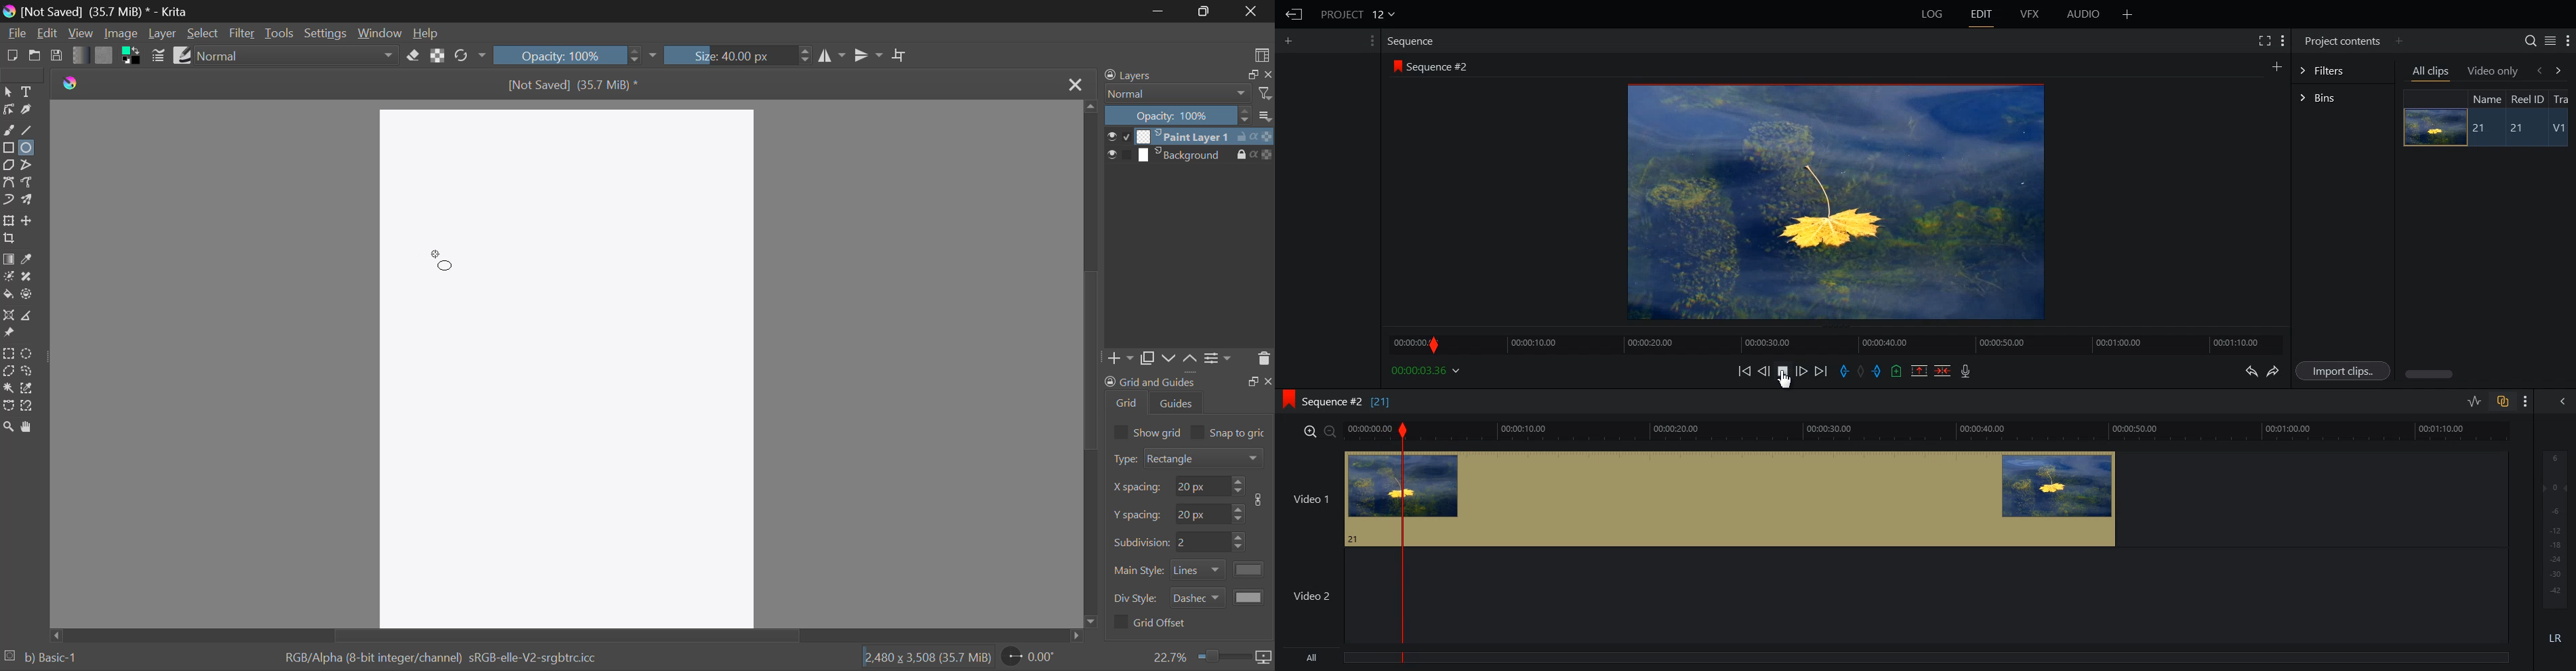 The image size is (2576, 672). I want to click on Add an out Mark in current position, so click(1879, 371).